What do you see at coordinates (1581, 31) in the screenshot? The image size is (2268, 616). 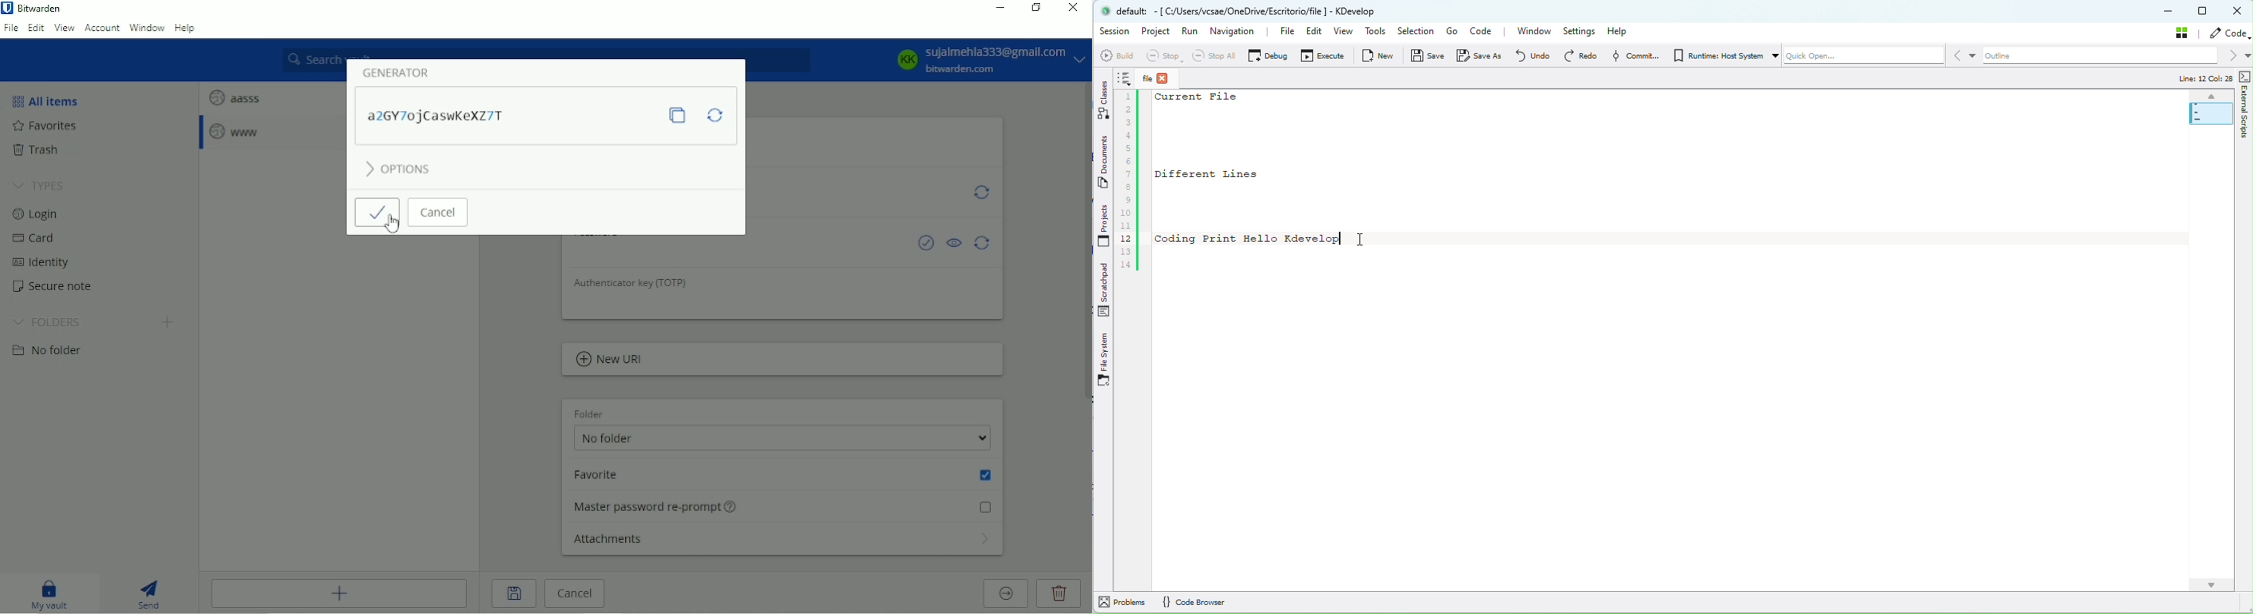 I see `Settings` at bounding box center [1581, 31].